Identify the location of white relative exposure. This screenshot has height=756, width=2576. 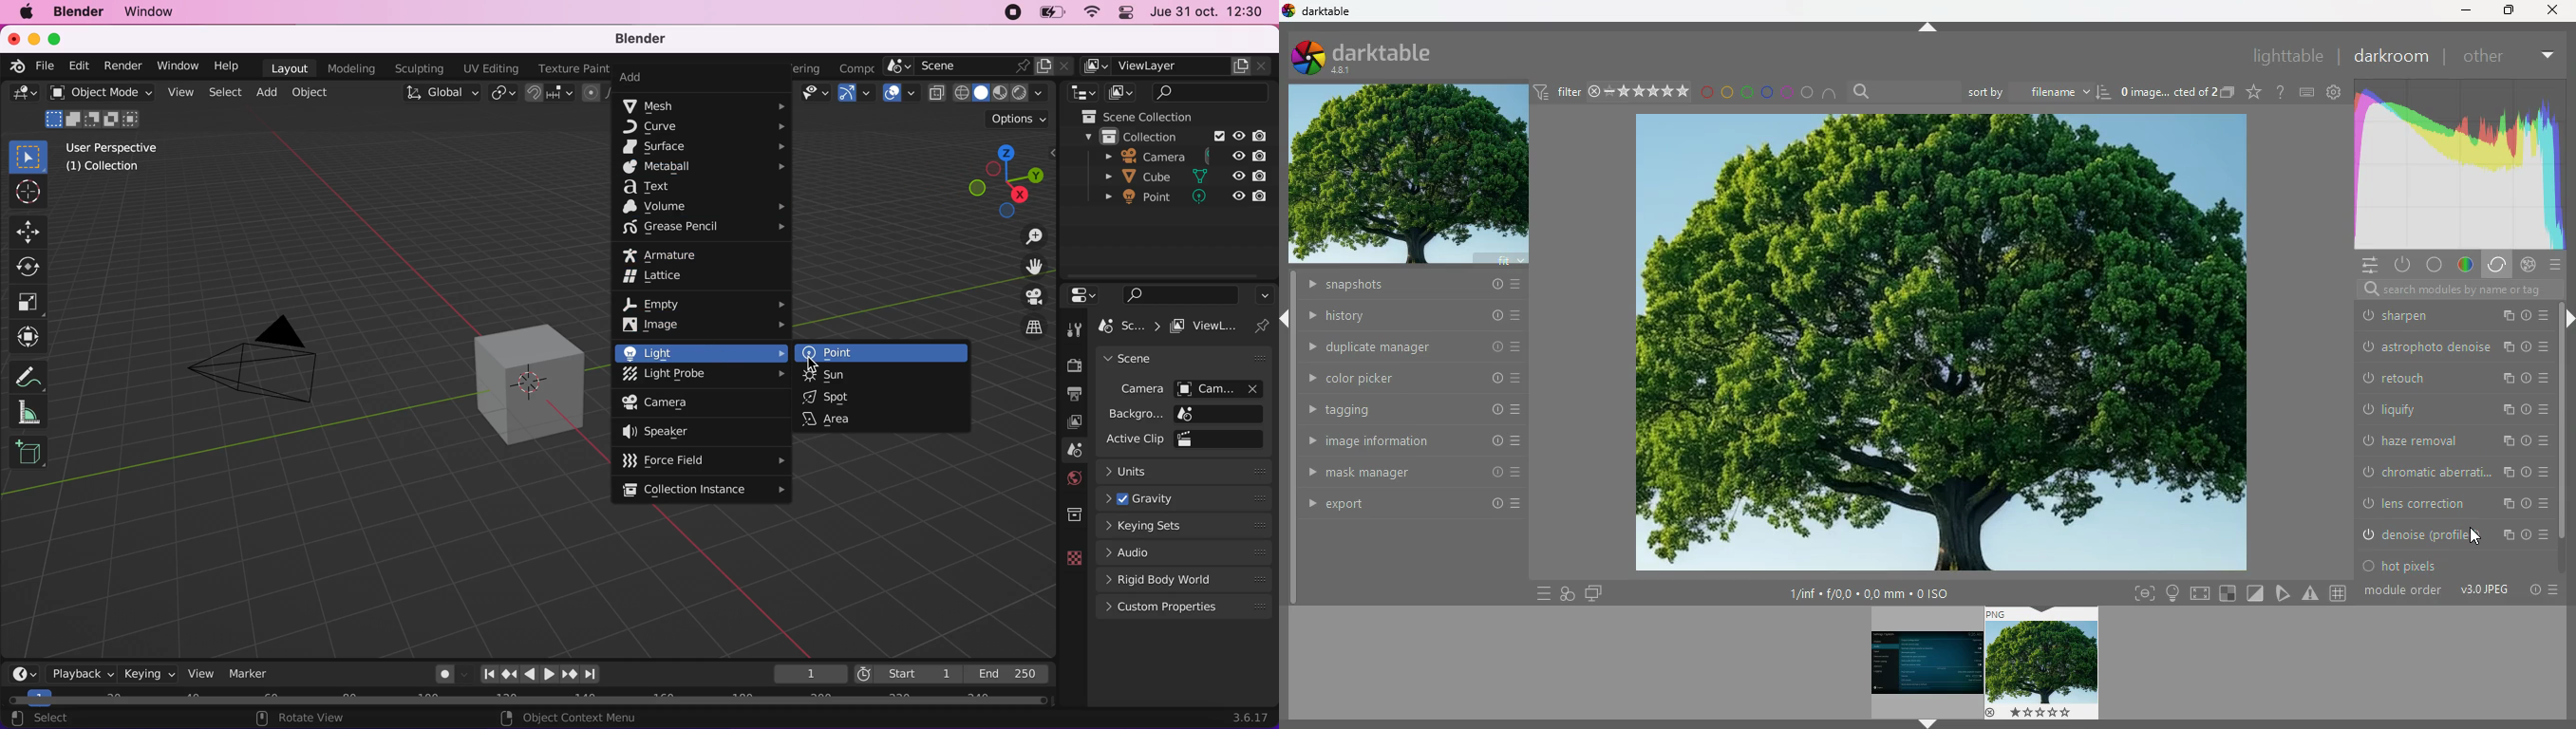
(2454, 405).